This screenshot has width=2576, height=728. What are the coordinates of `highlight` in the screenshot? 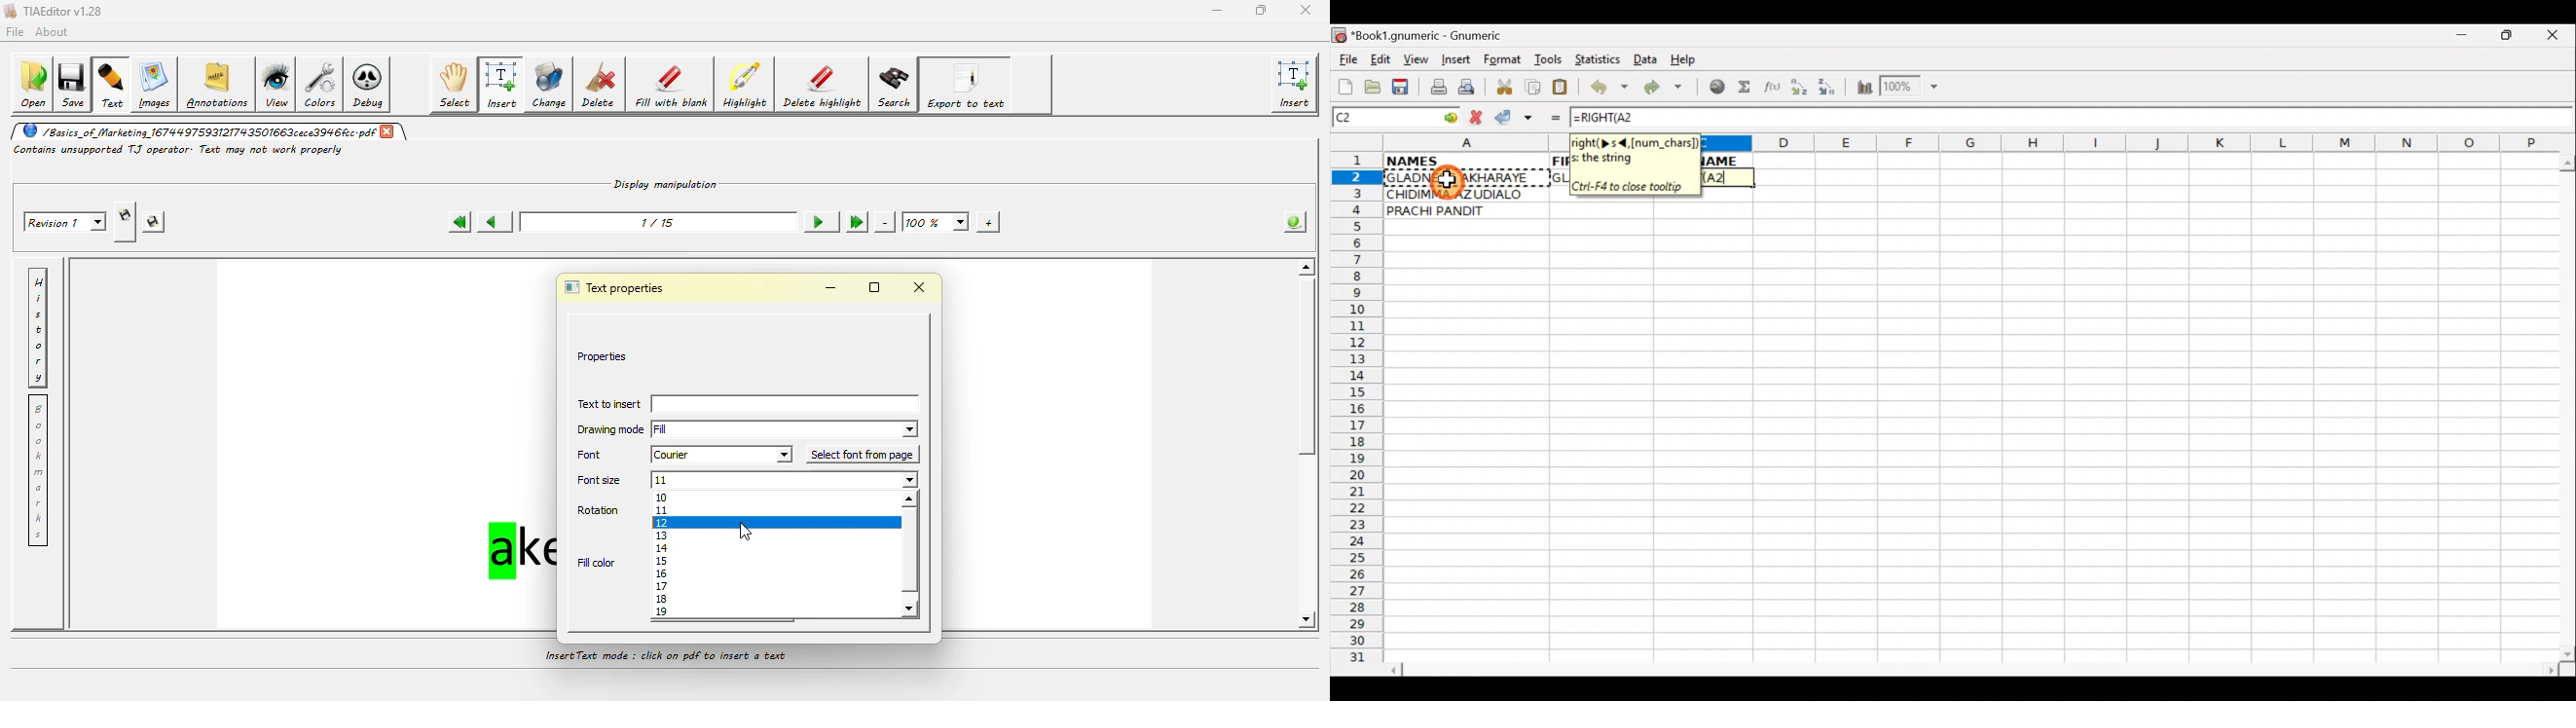 It's located at (747, 86).